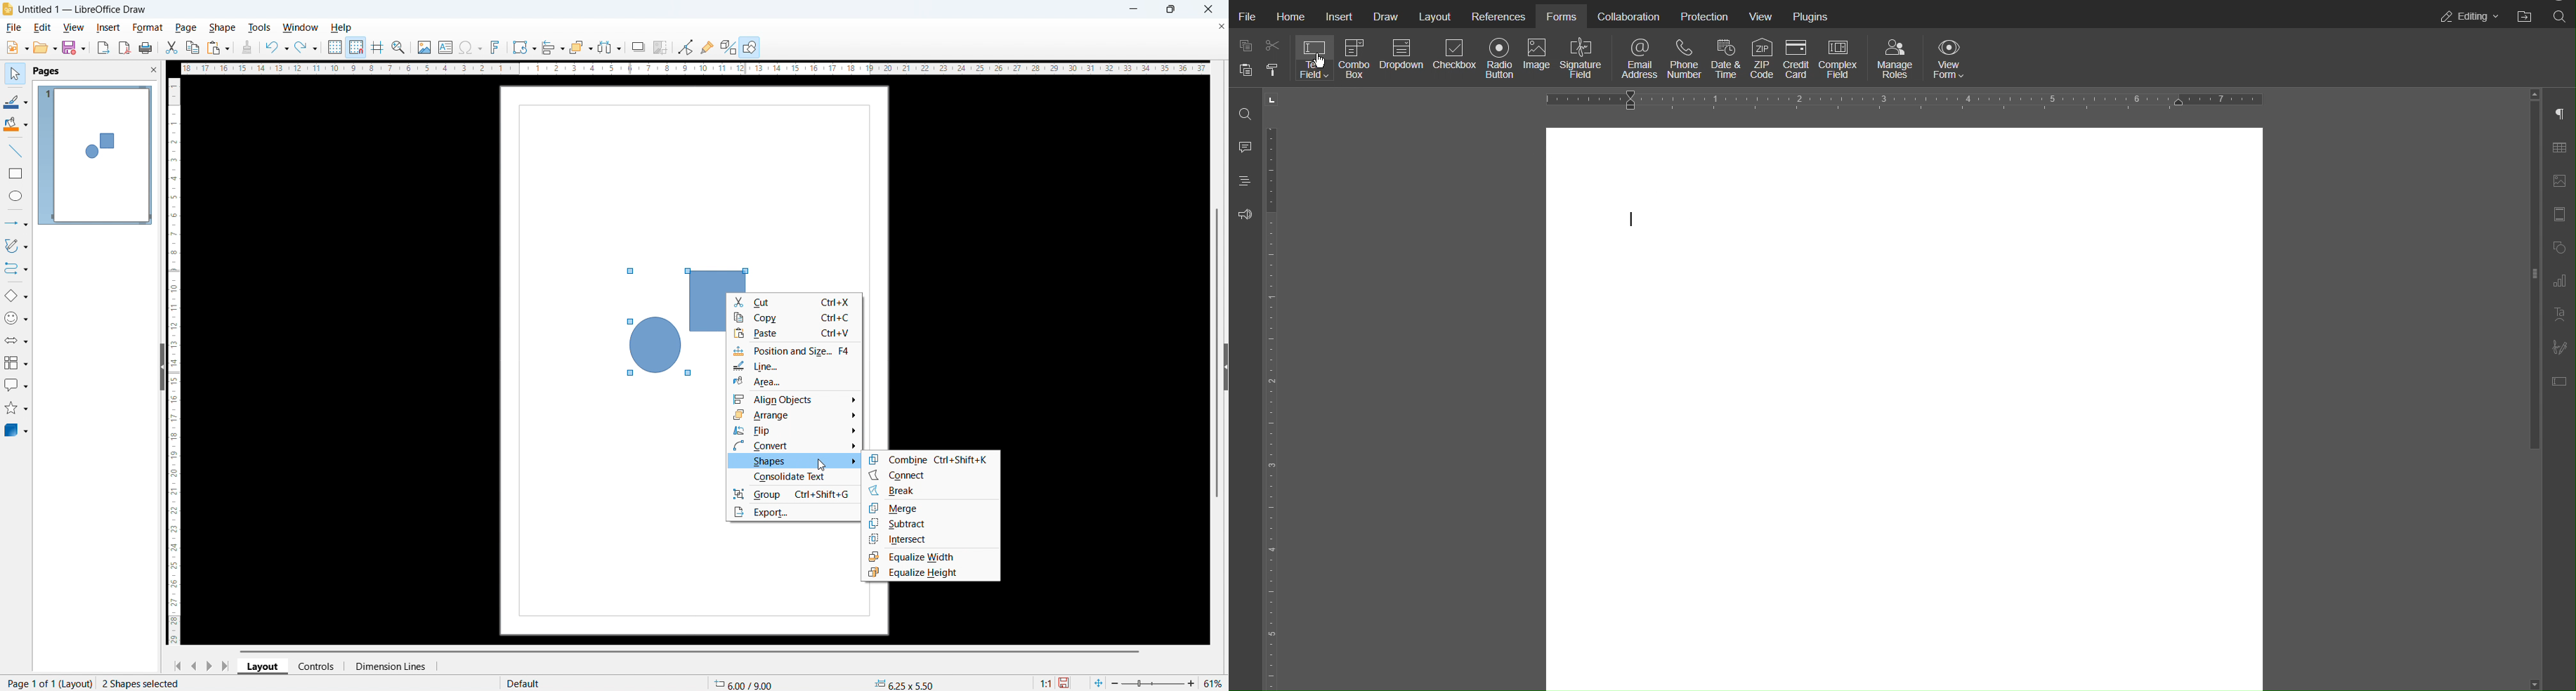 The height and width of the screenshot is (700, 2576). I want to click on Text Field, so click(1315, 58).